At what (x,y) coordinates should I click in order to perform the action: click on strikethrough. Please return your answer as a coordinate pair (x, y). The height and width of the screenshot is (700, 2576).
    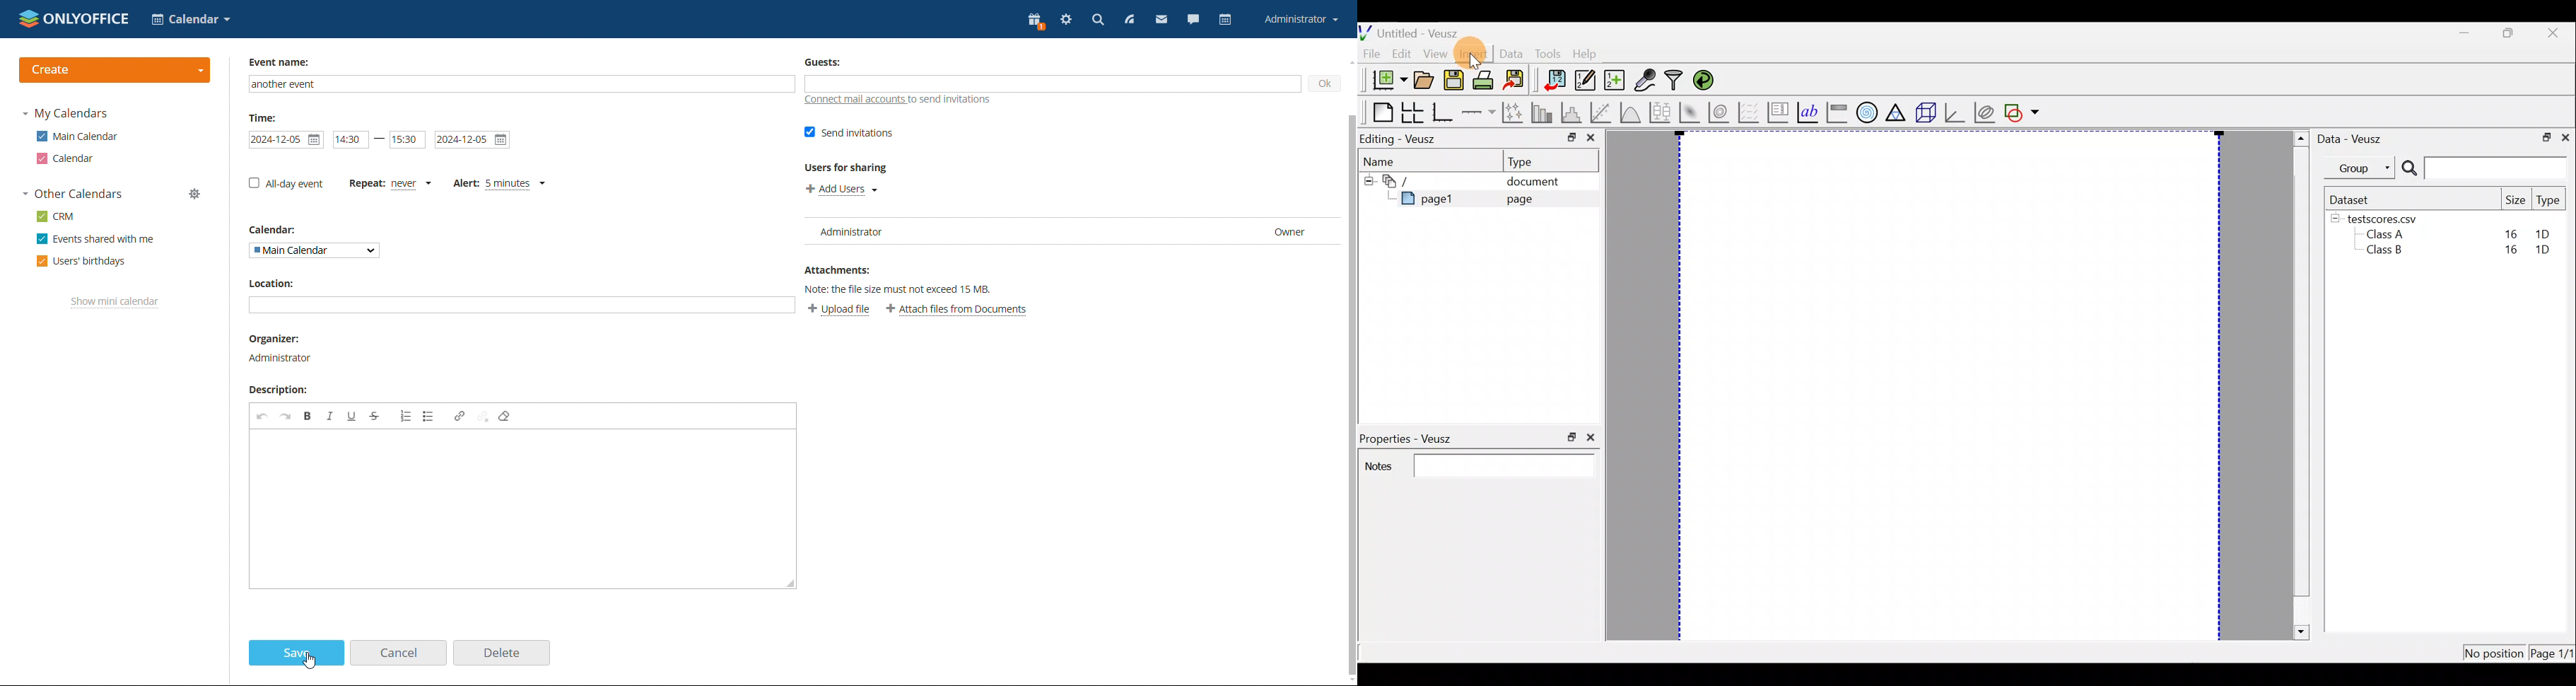
    Looking at the image, I should click on (373, 416).